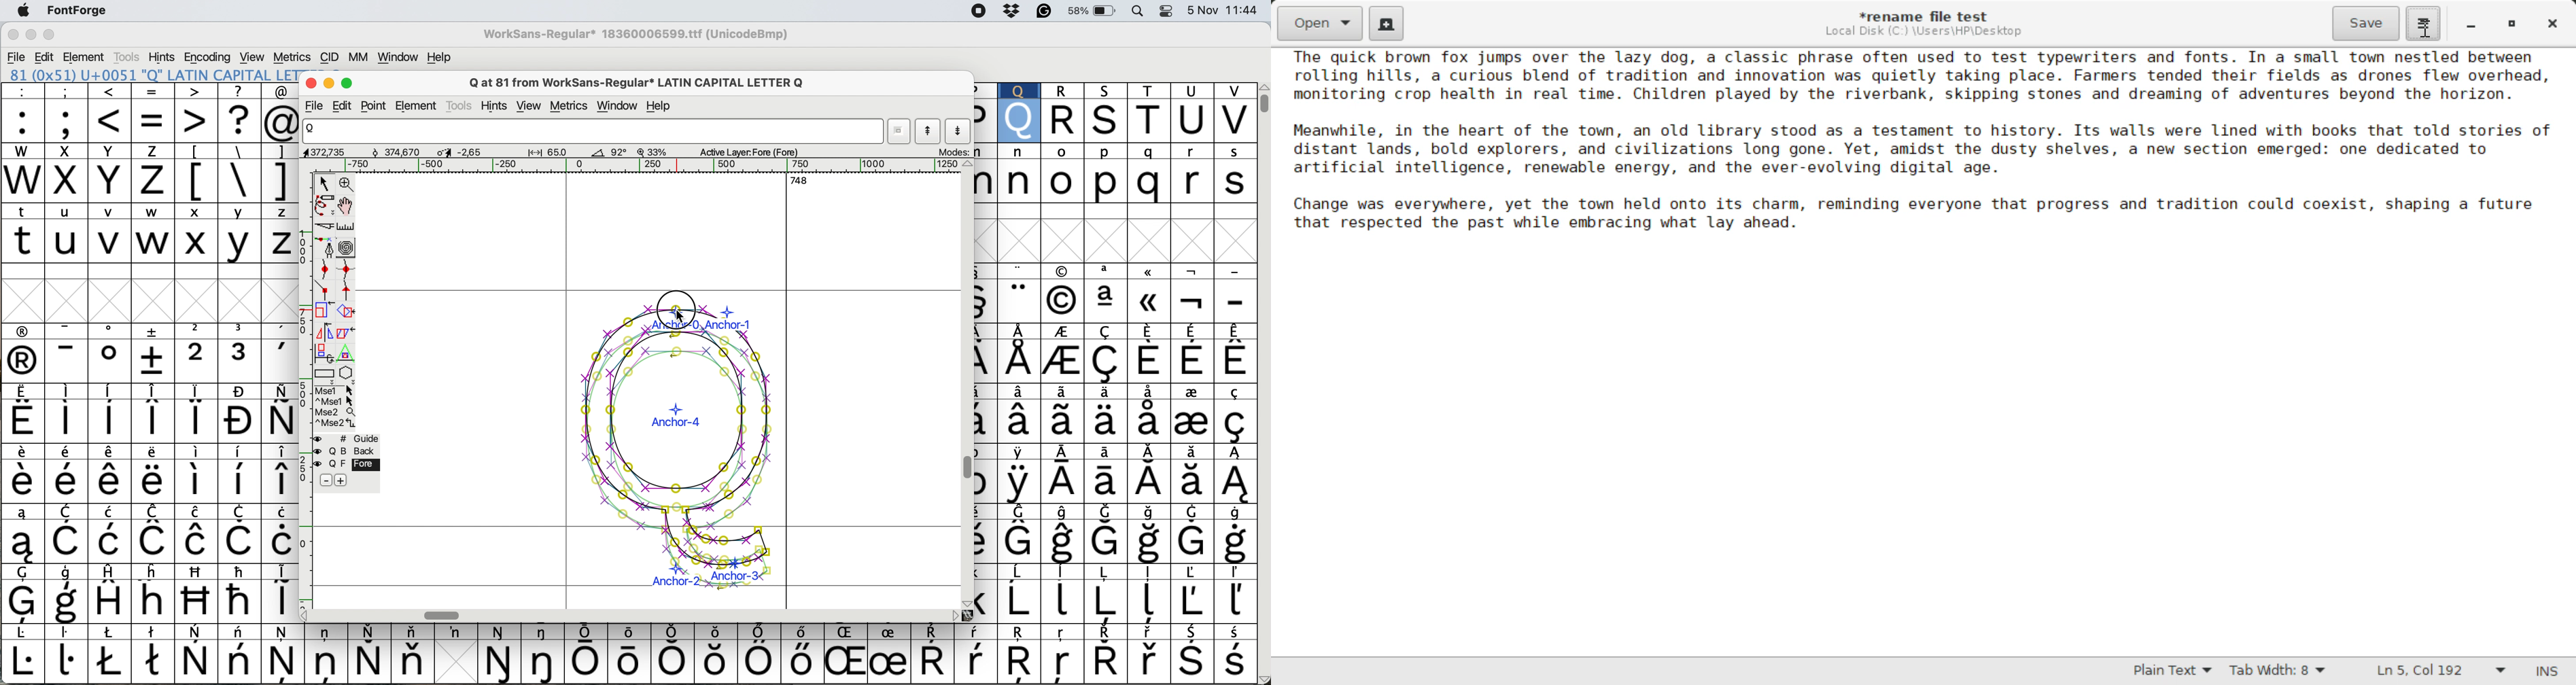 The width and height of the screenshot is (2576, 700). What do you see at coordinates (564, 154) in the screenshot?
I see `glyph details` at bounding box center [564, 154].